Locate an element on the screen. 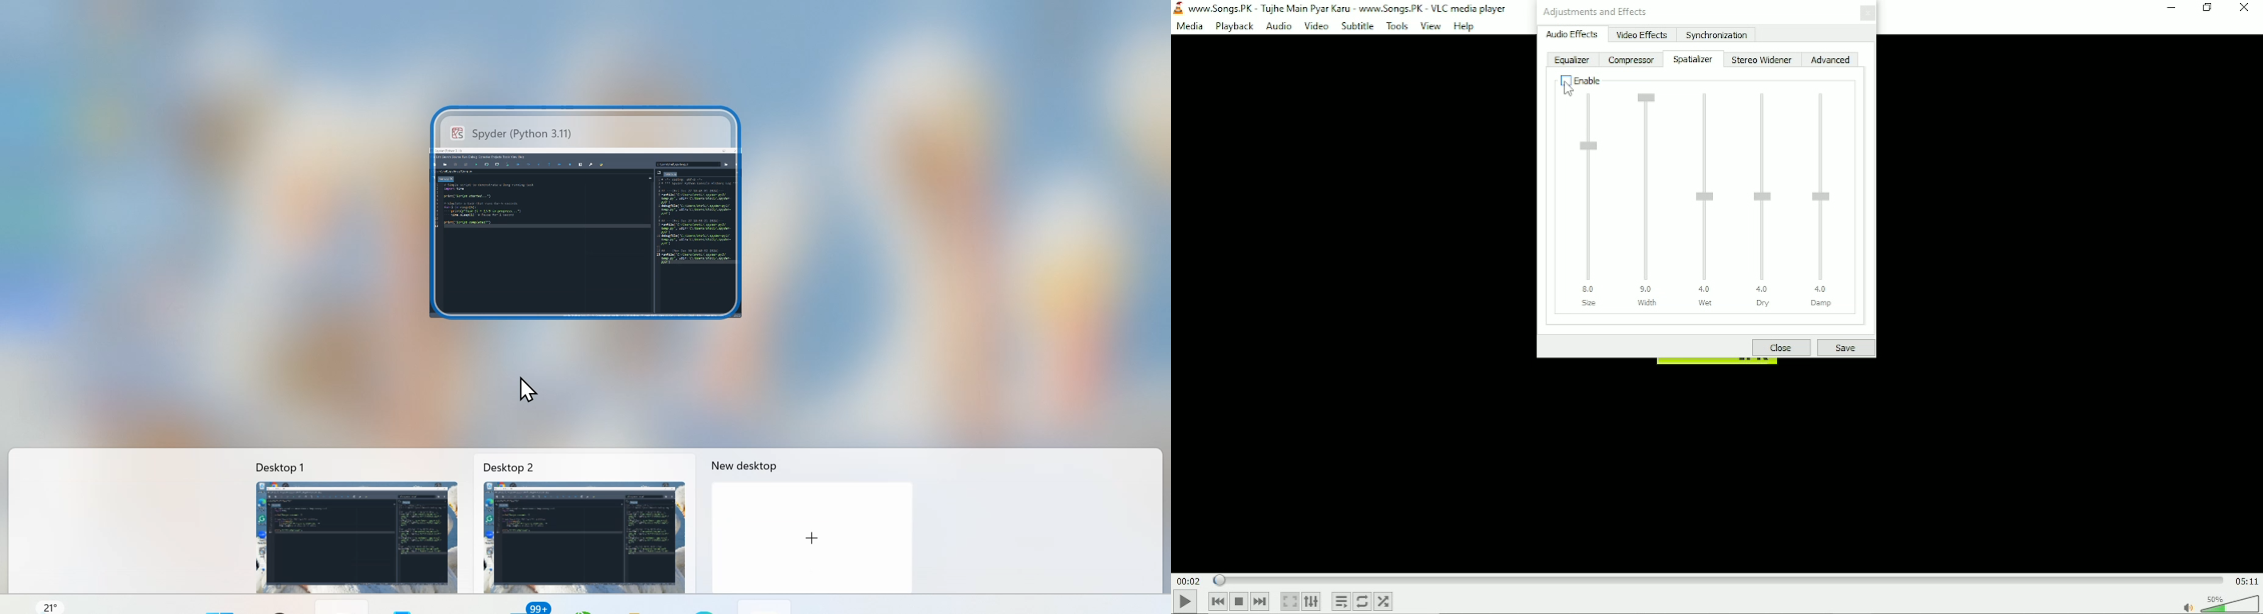  Toggle playlist is located at coordinates (1341, 602).